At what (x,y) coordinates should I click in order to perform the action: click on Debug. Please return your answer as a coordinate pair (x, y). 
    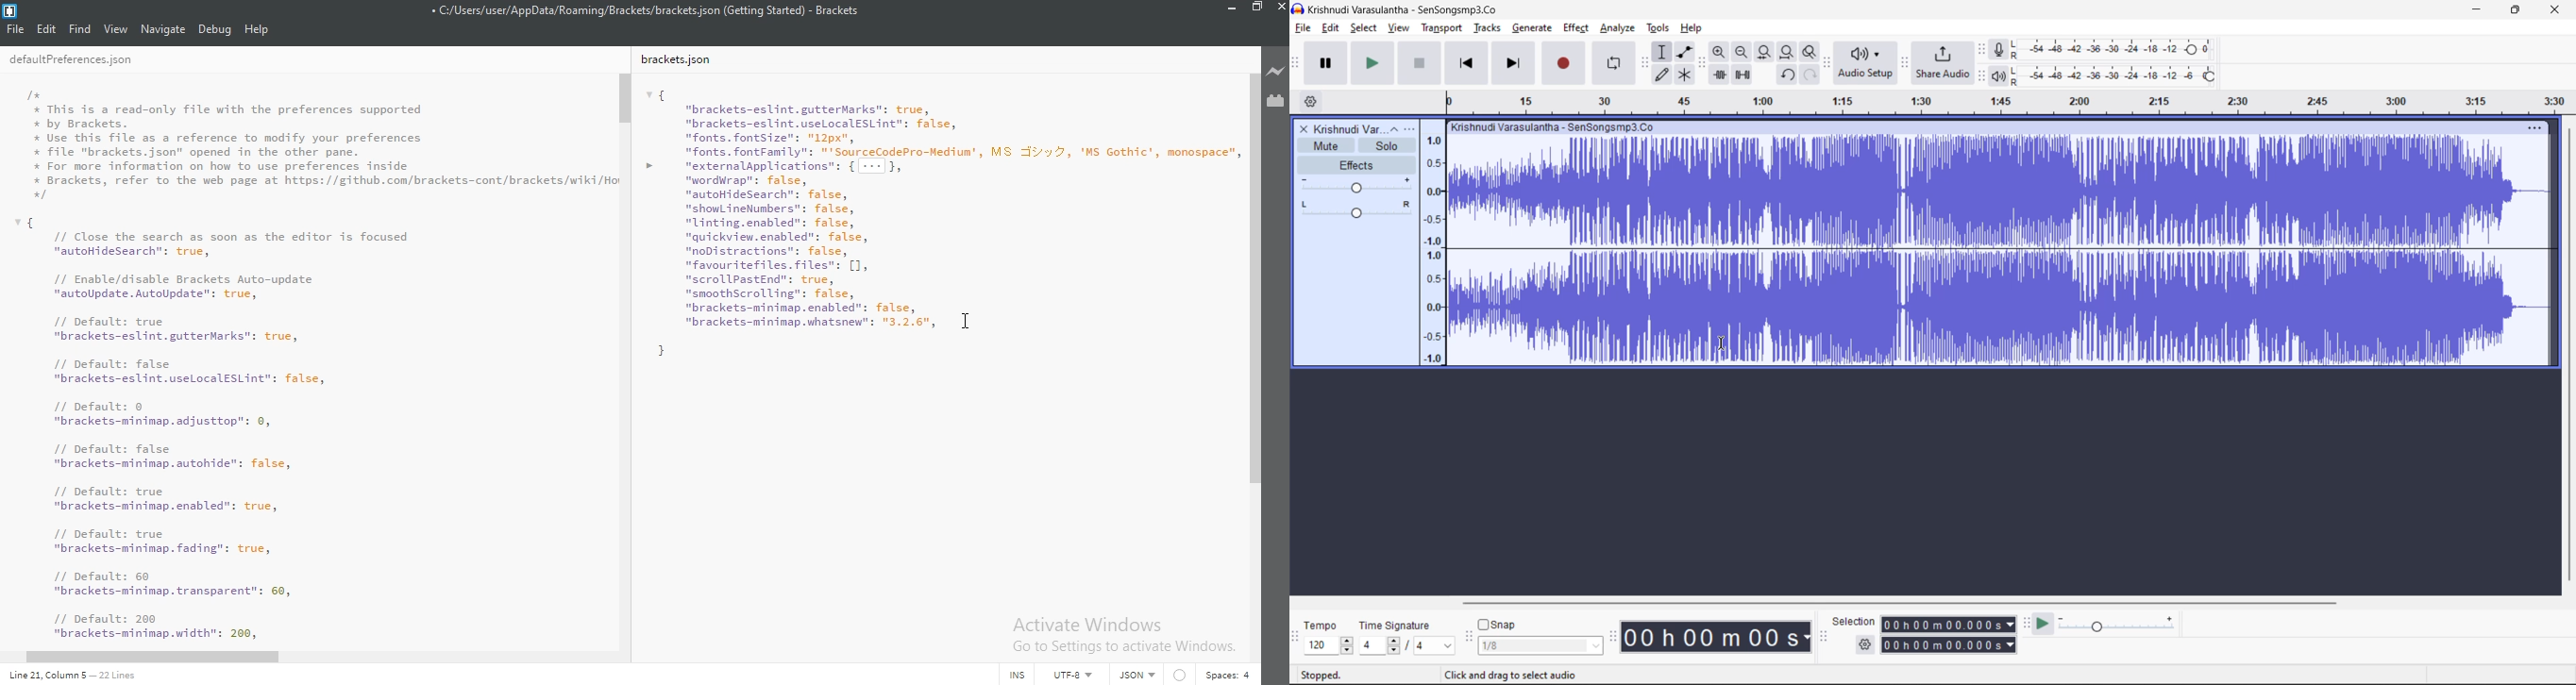
    Looking at the image, I should click on (215, 30).